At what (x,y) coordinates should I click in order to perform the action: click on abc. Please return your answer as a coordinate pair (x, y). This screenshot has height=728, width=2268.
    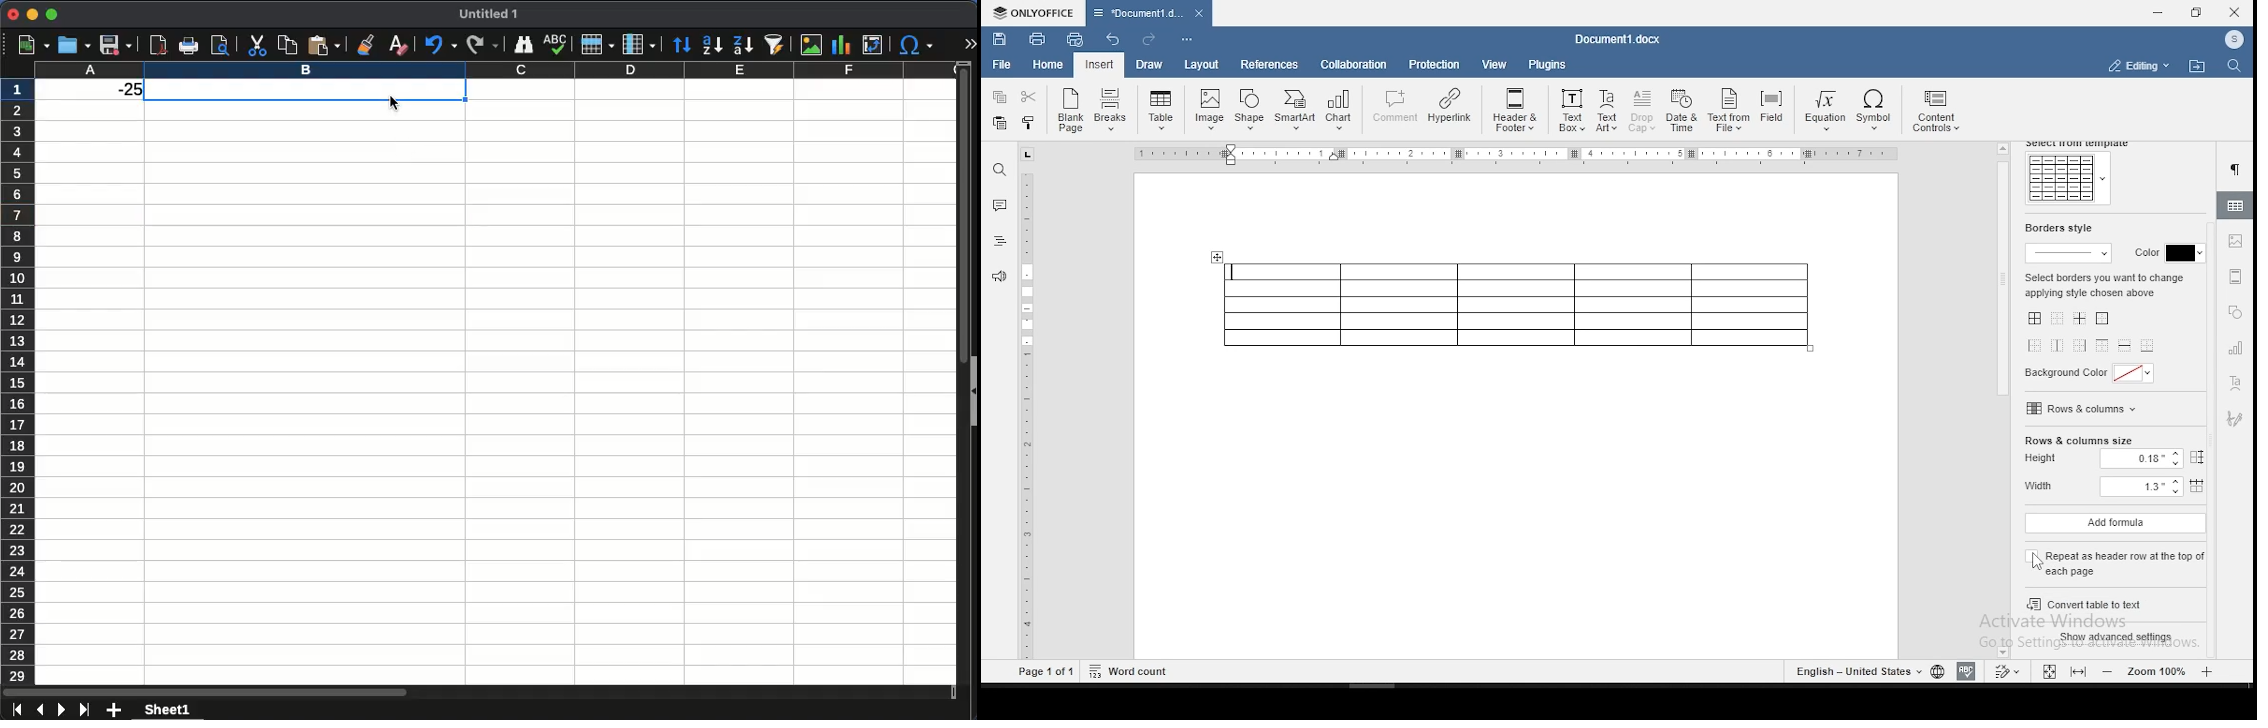
    Looking at the image, I should click on (554, 44).